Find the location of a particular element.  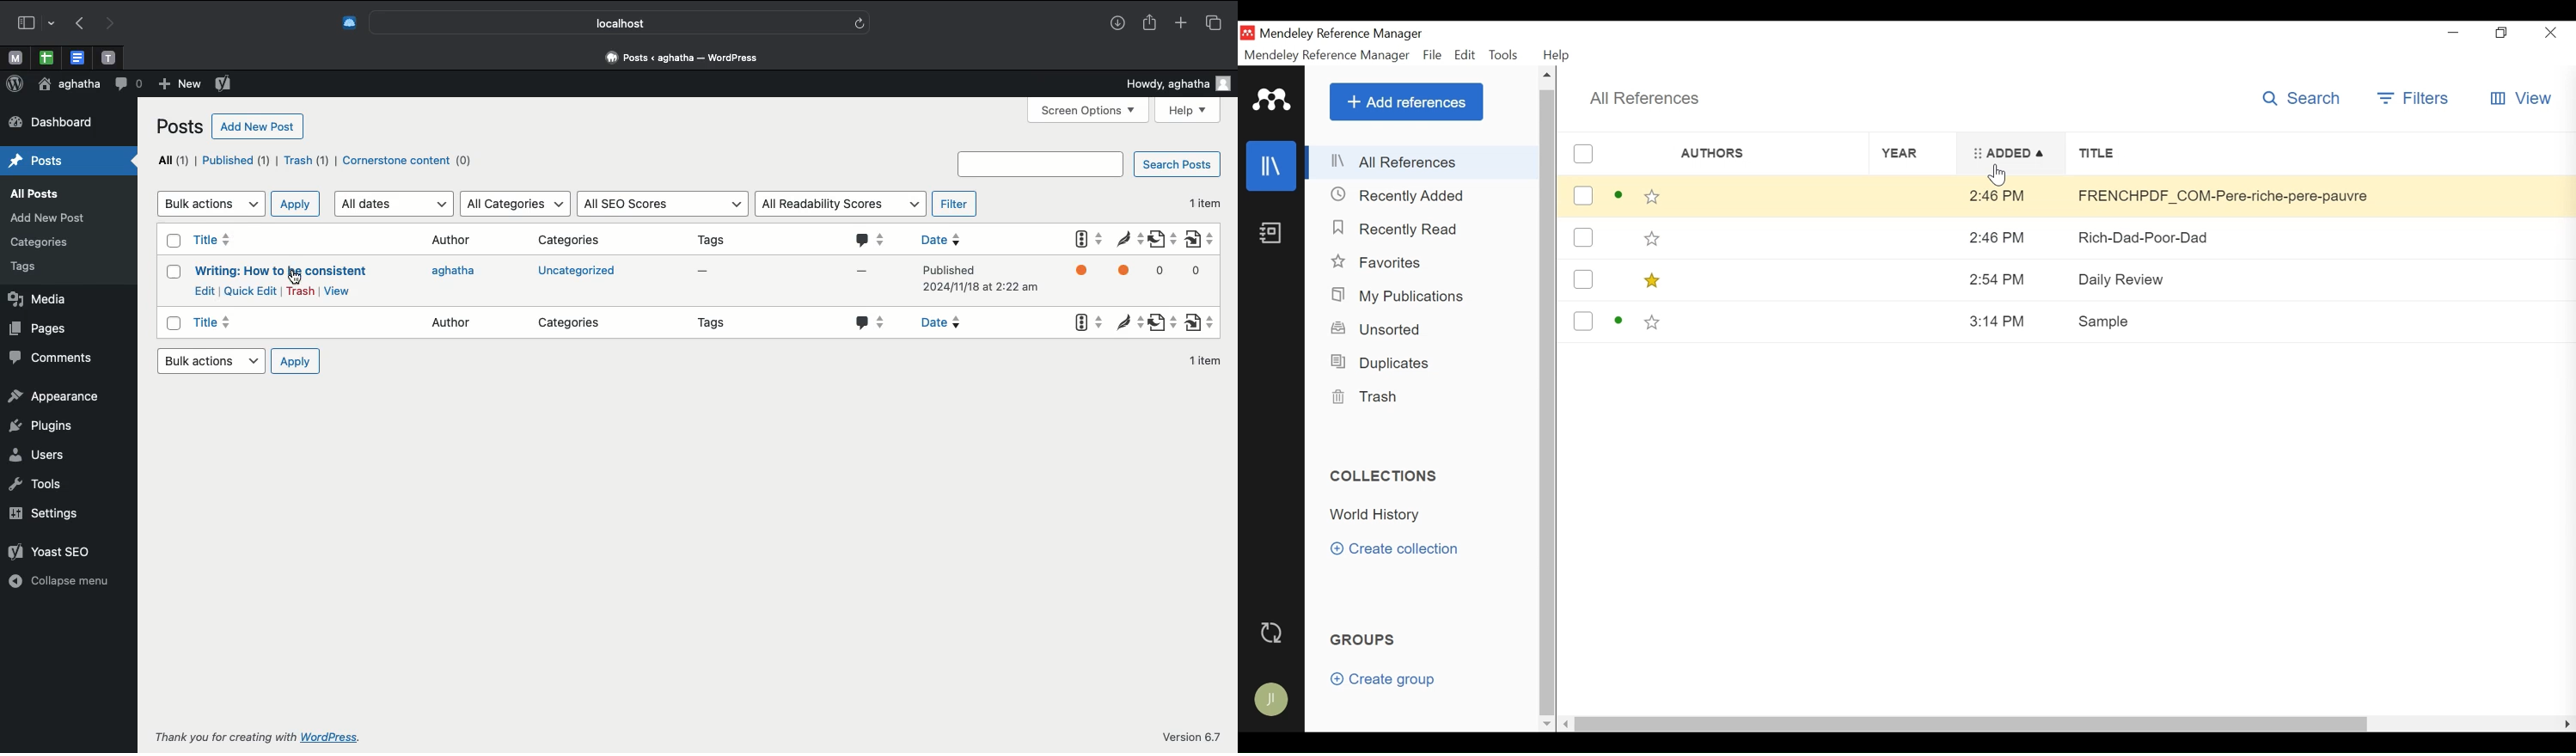

Internal links is located at coordinates (1202, 321).